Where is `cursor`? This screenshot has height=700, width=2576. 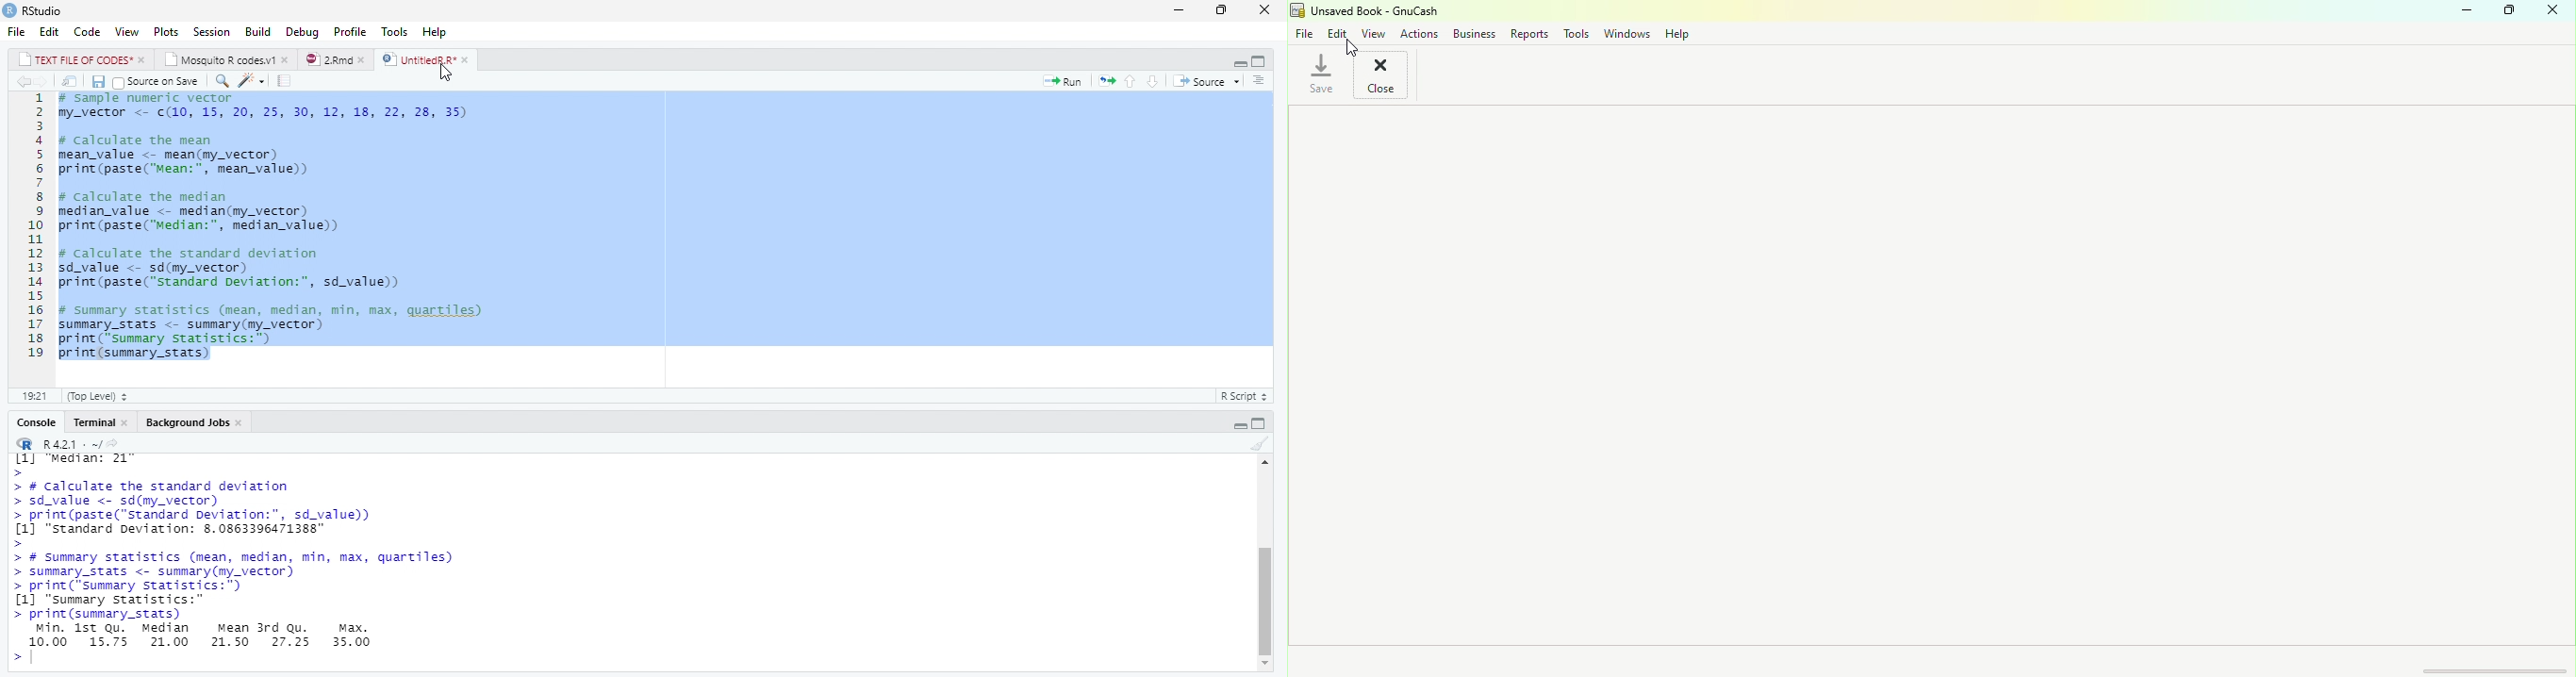
cursor is located at coordinates (452, 76).